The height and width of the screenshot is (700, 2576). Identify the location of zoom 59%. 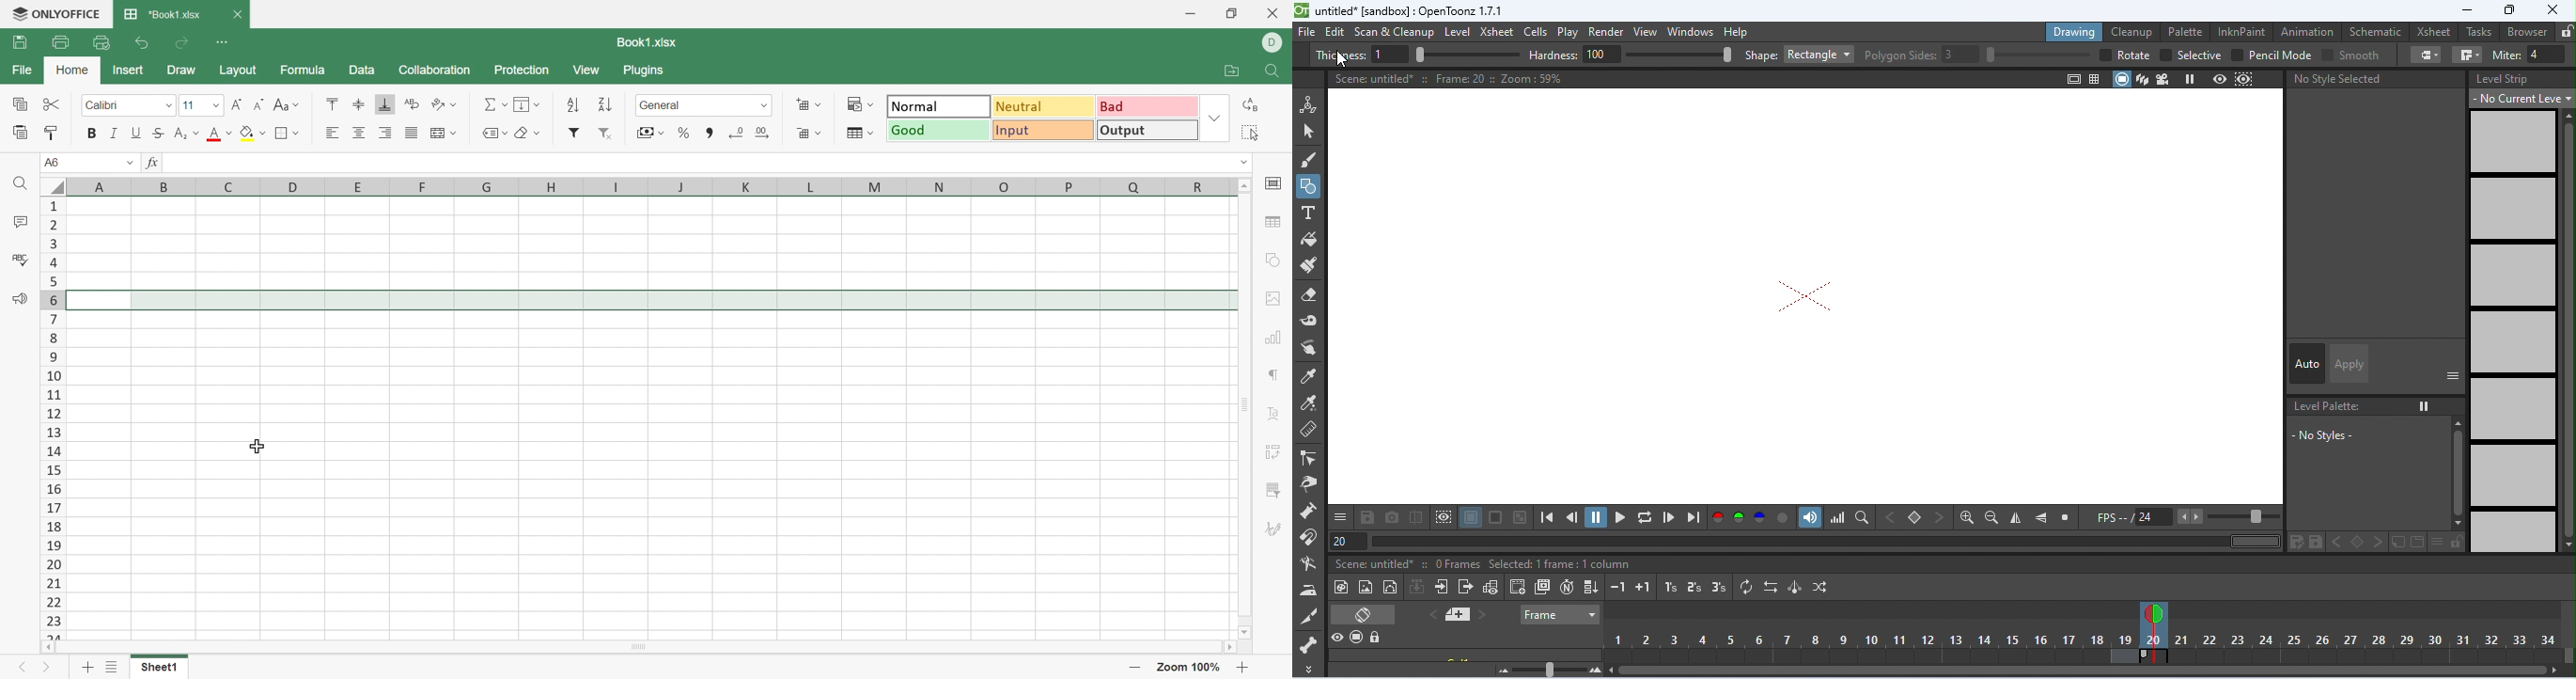
(1526, 78).